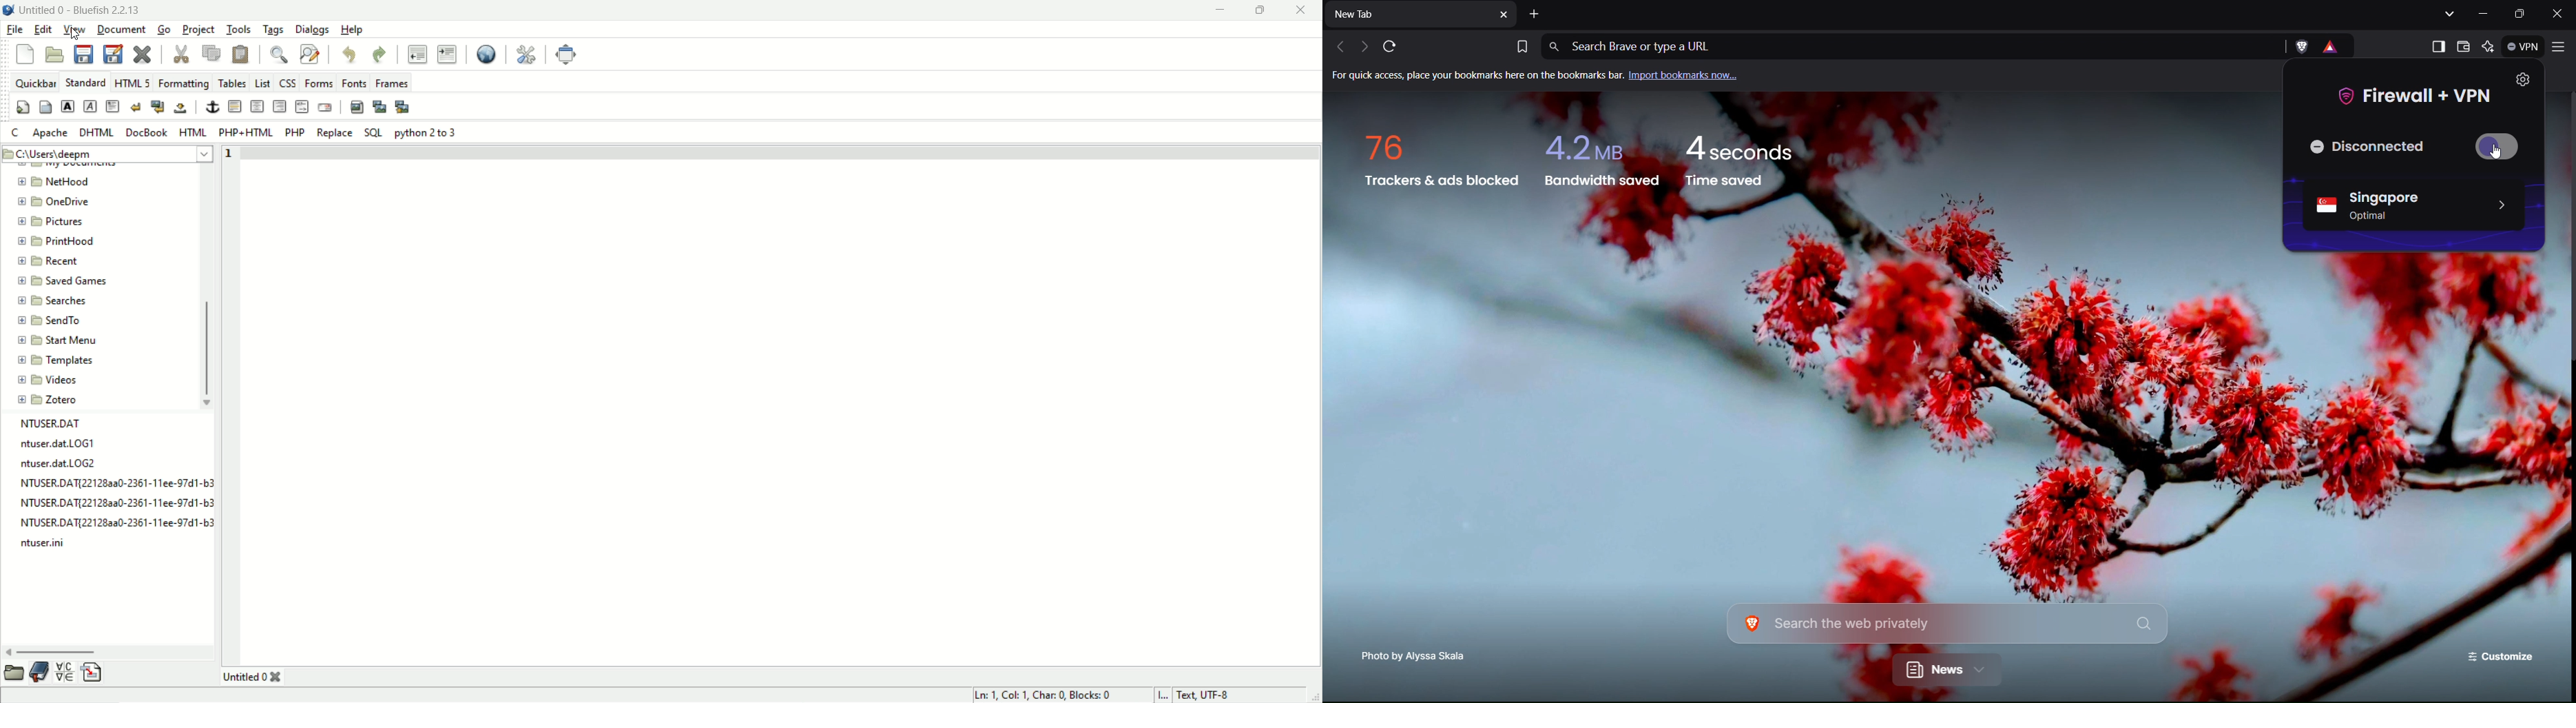  Describe the element at coordinates (279, 106) in the screenshot. I see `right justify` at that location.